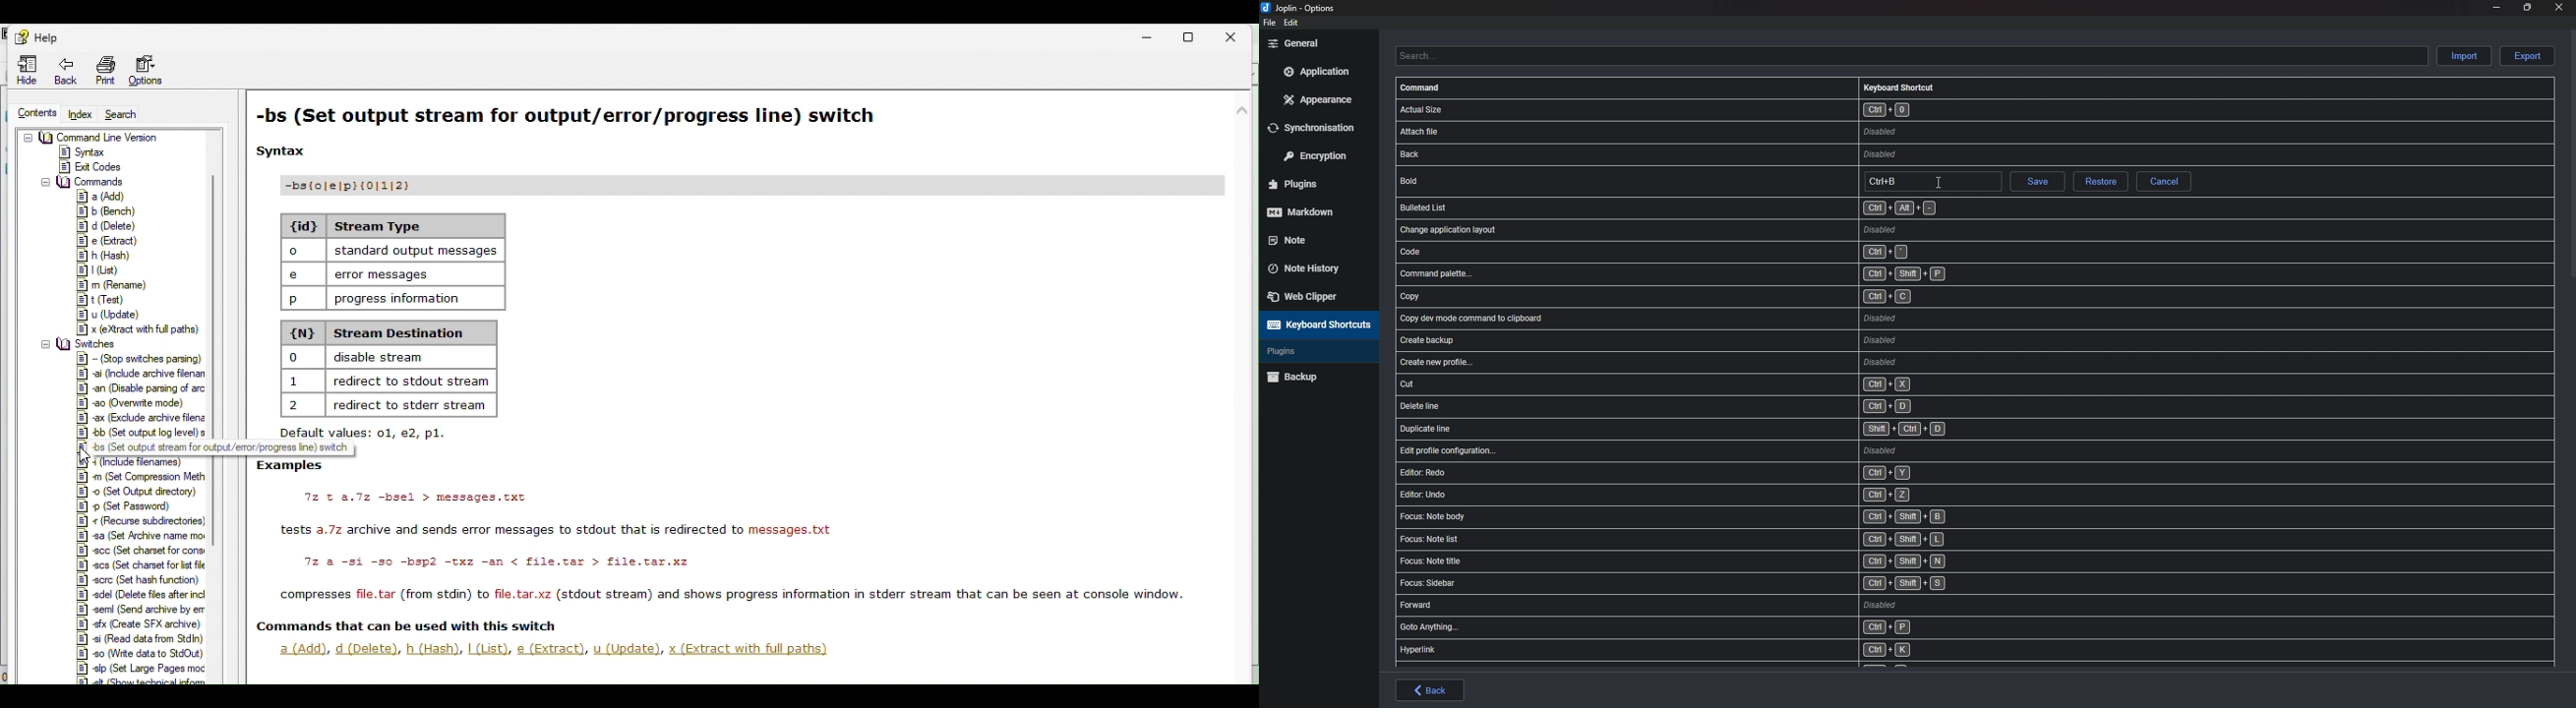 This screenshot has height=728, width=2576. I want to click on shortcut, so click(1726, 340).